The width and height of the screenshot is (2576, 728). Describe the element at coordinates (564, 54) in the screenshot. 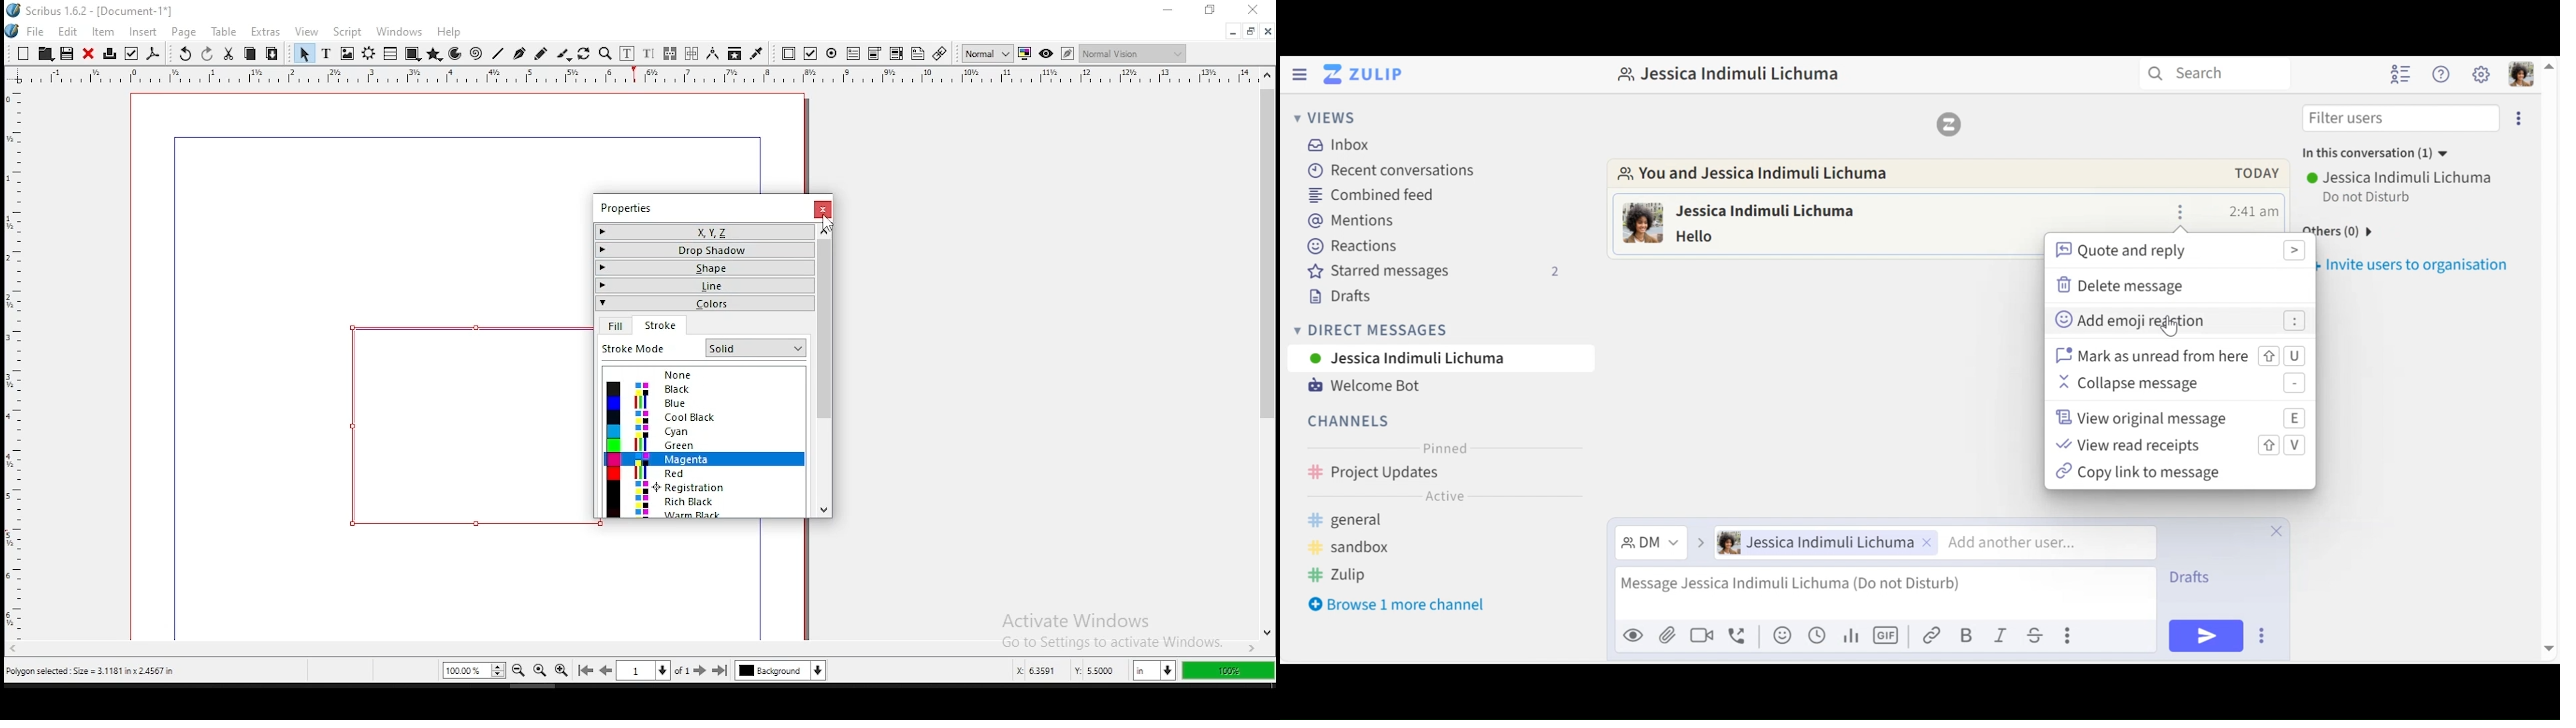

I see `calligraphy line` at that location.